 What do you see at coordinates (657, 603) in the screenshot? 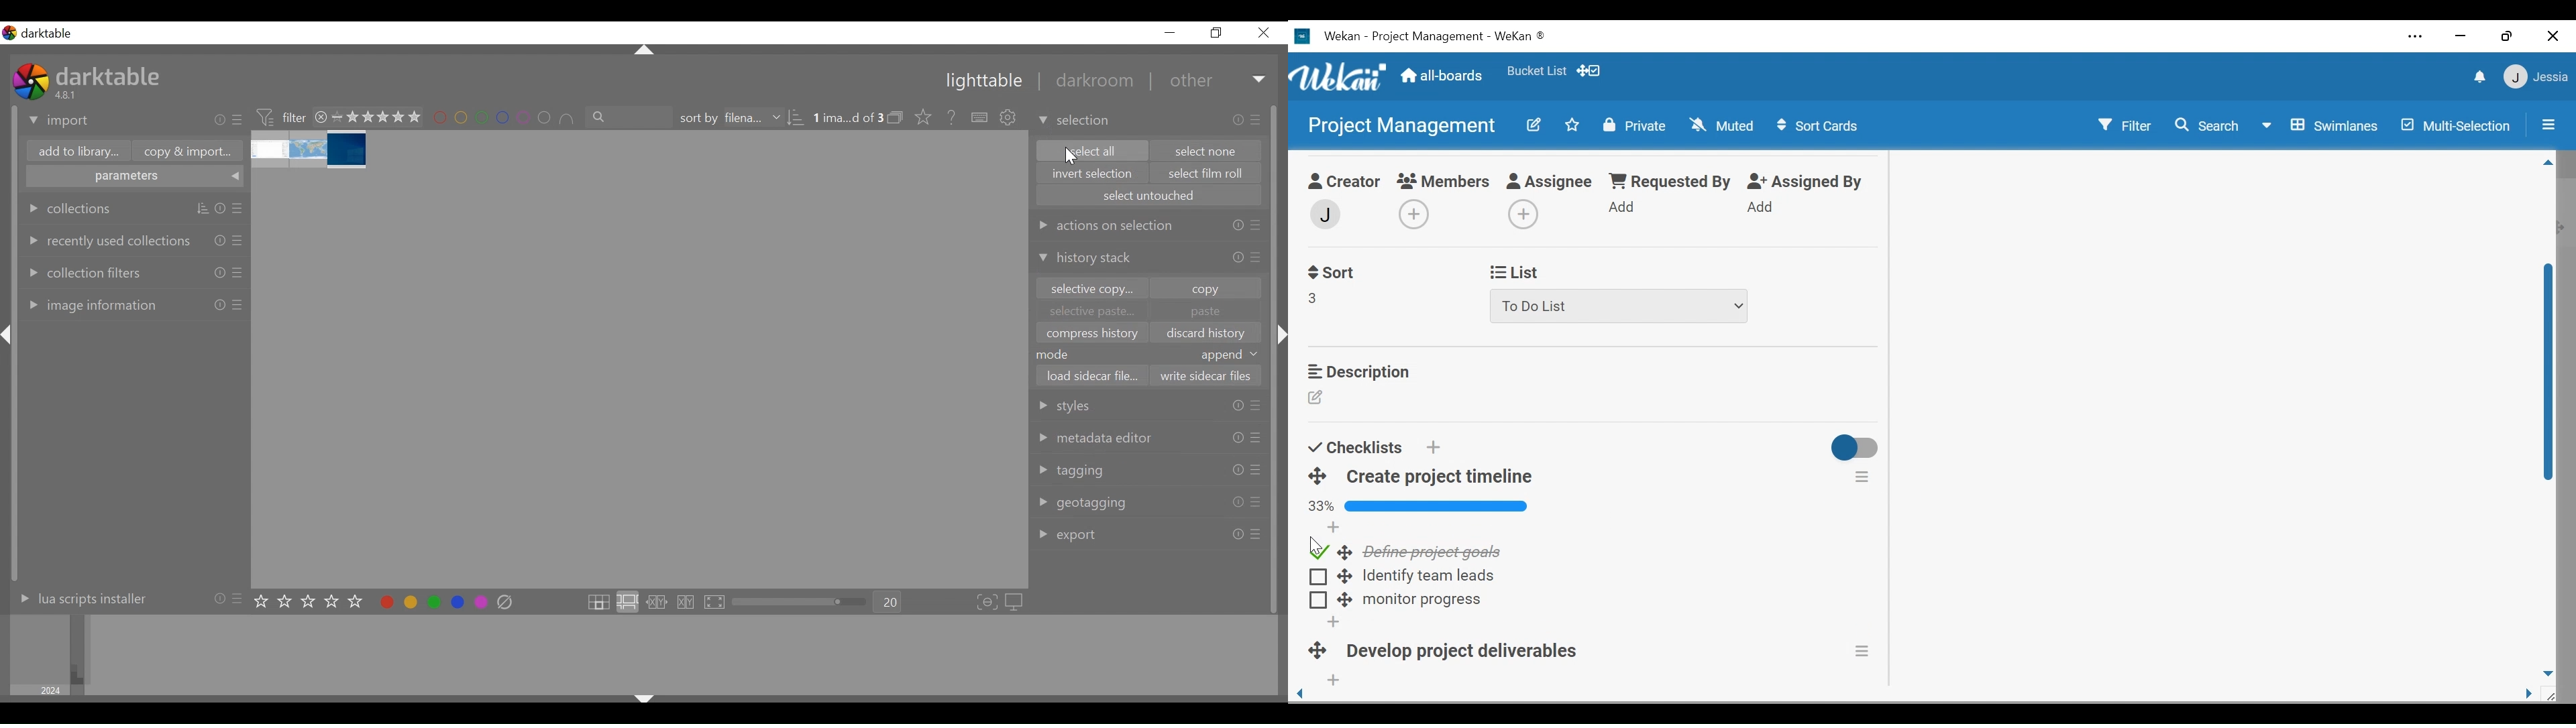
I see `click to enter culling layout in fixed mode` at bounding box center [657, 603].